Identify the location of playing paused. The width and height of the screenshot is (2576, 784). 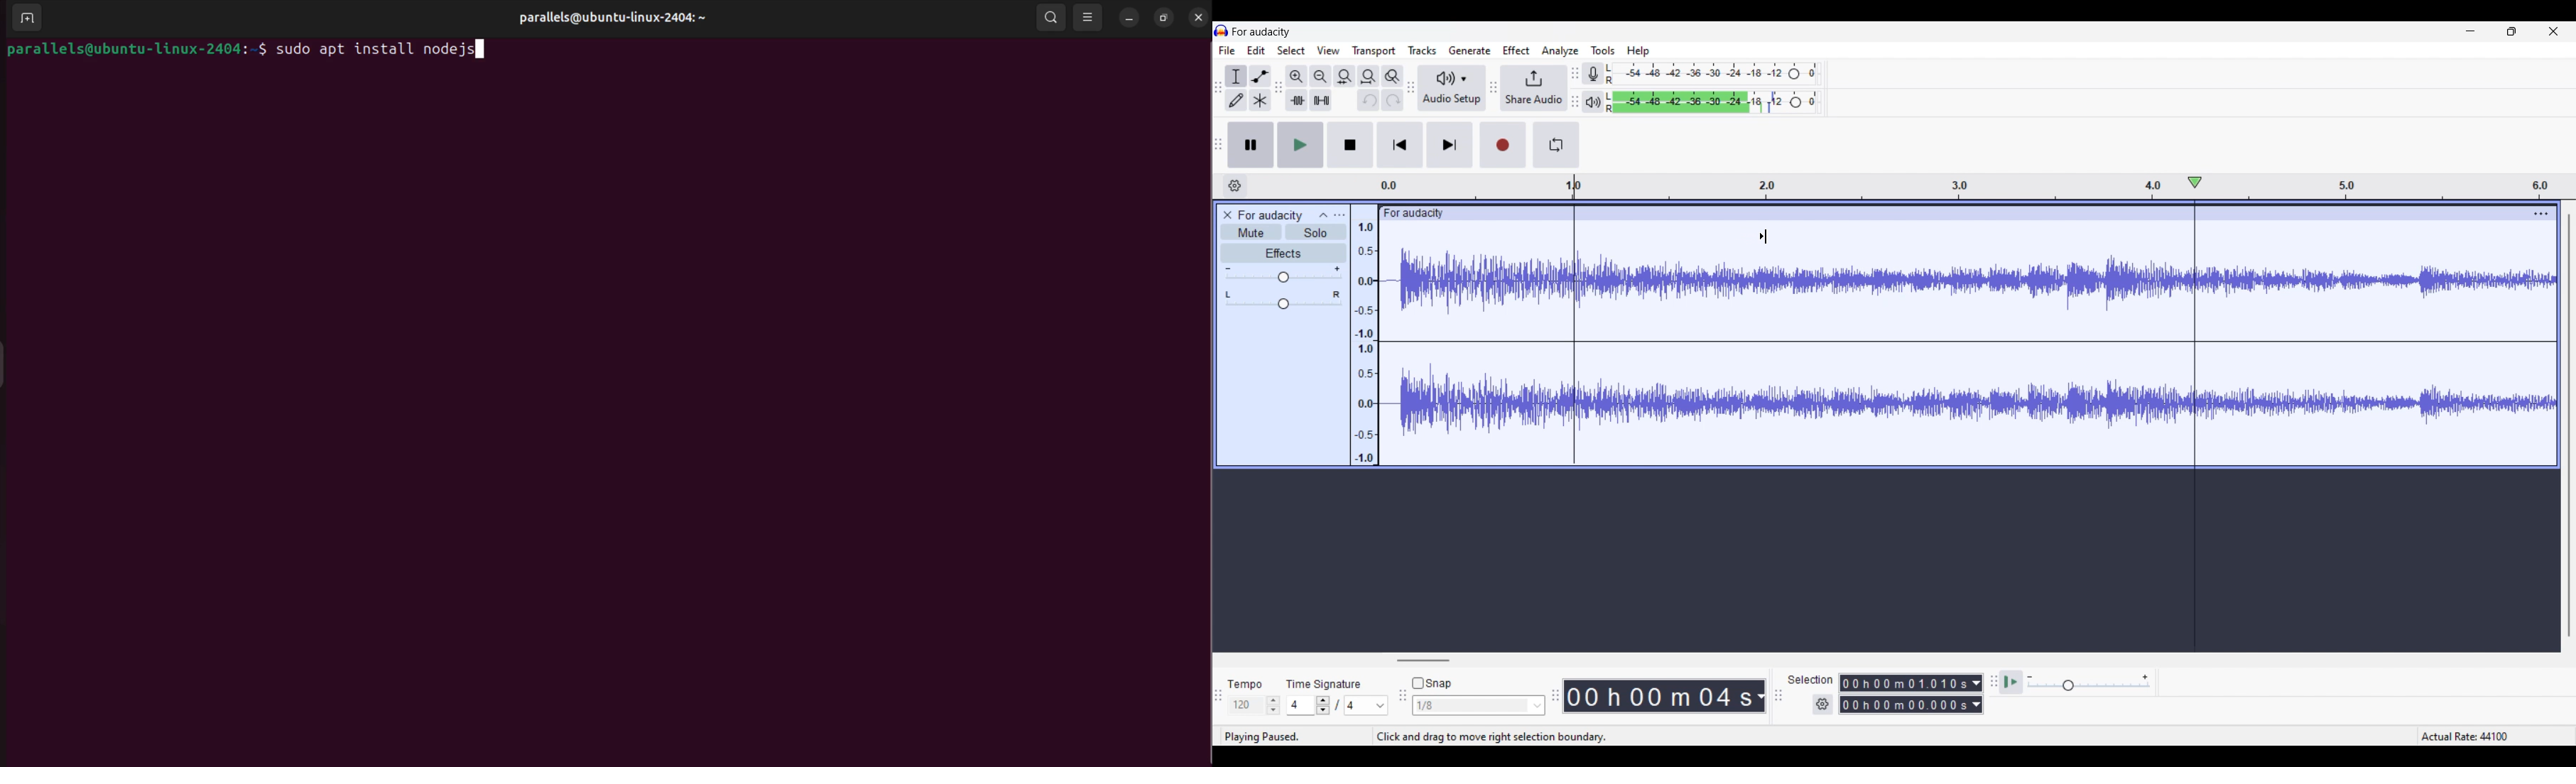
(1273, 735).